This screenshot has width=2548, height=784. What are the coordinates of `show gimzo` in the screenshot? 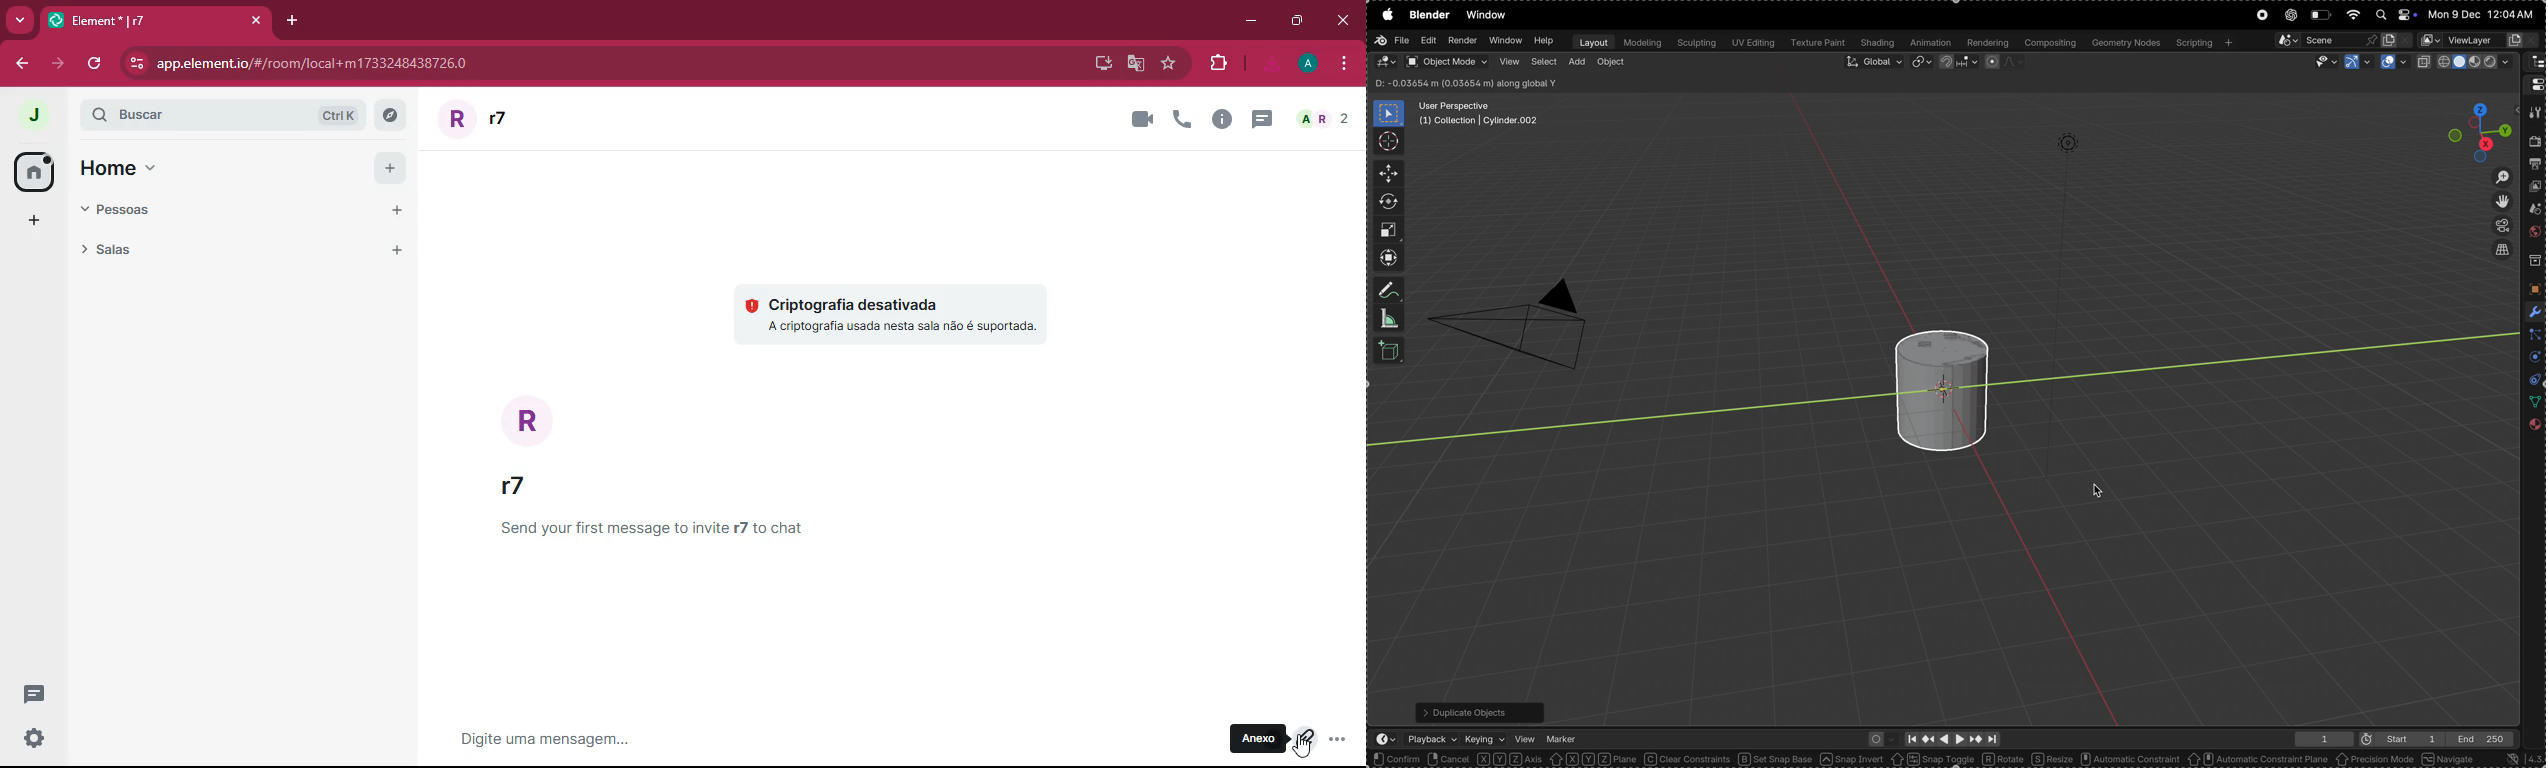 It's located at (2357, 63).